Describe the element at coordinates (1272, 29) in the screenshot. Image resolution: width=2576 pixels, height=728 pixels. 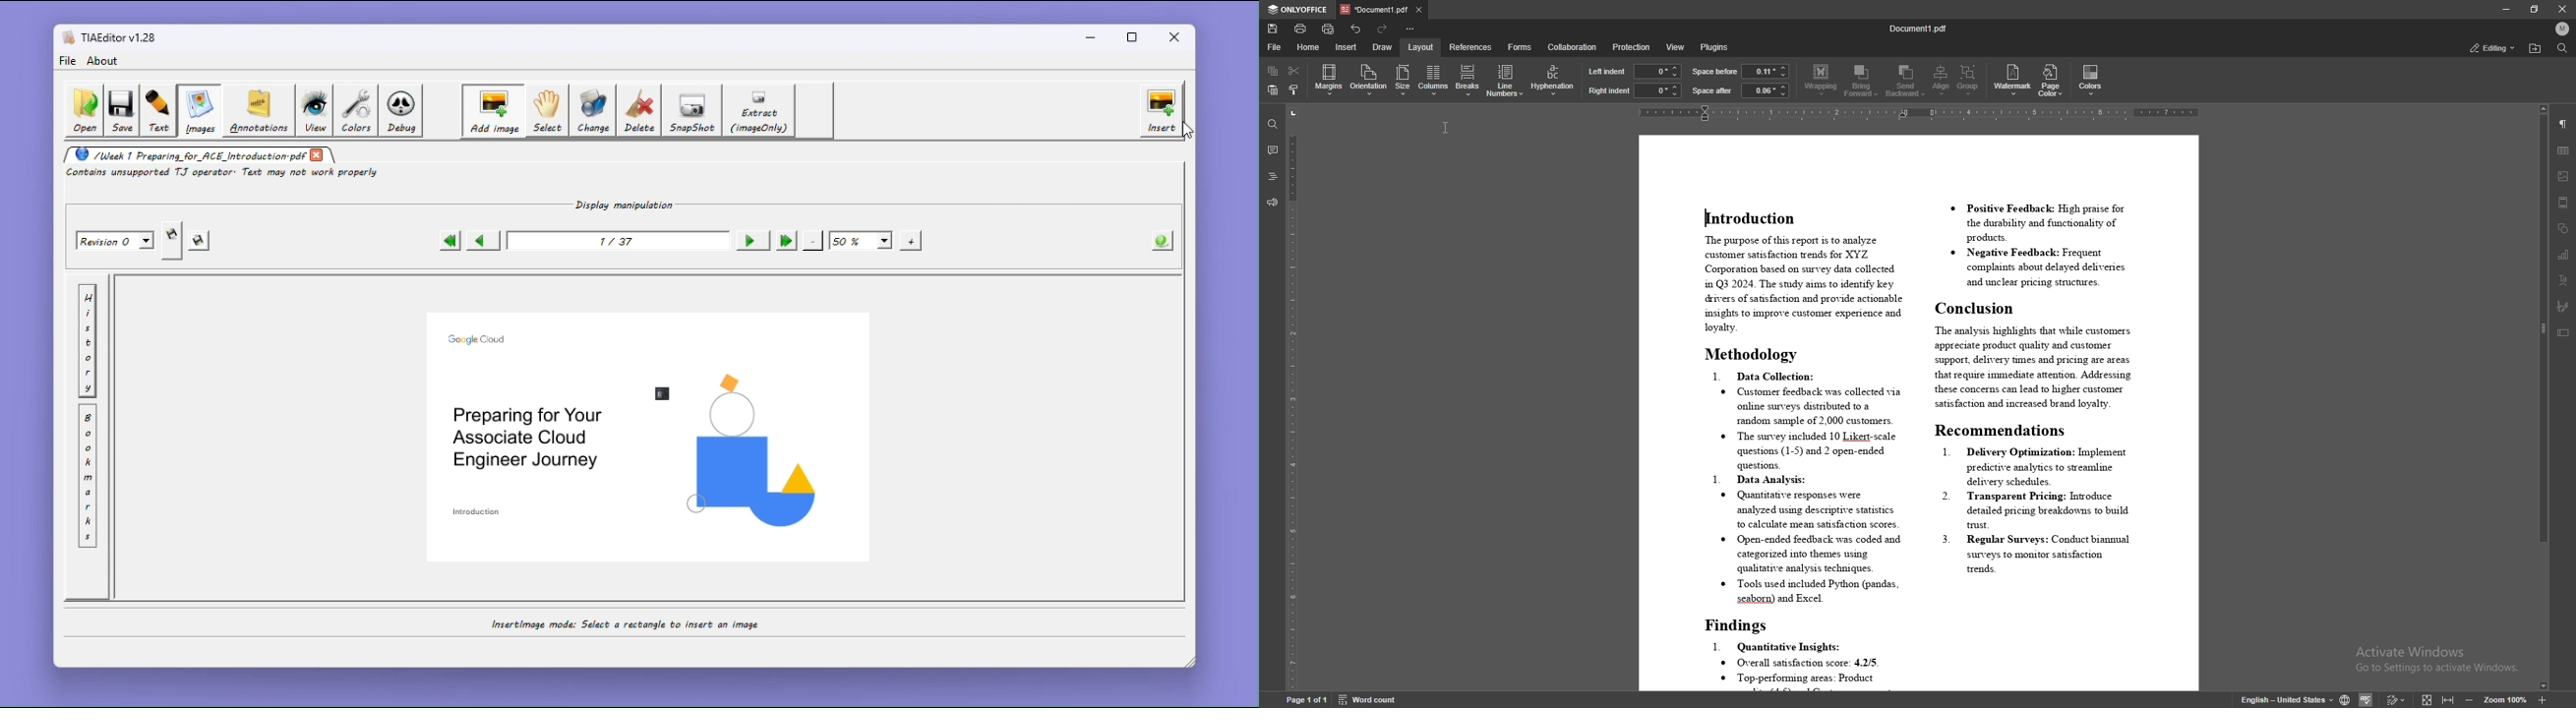
I see `save` at that location.